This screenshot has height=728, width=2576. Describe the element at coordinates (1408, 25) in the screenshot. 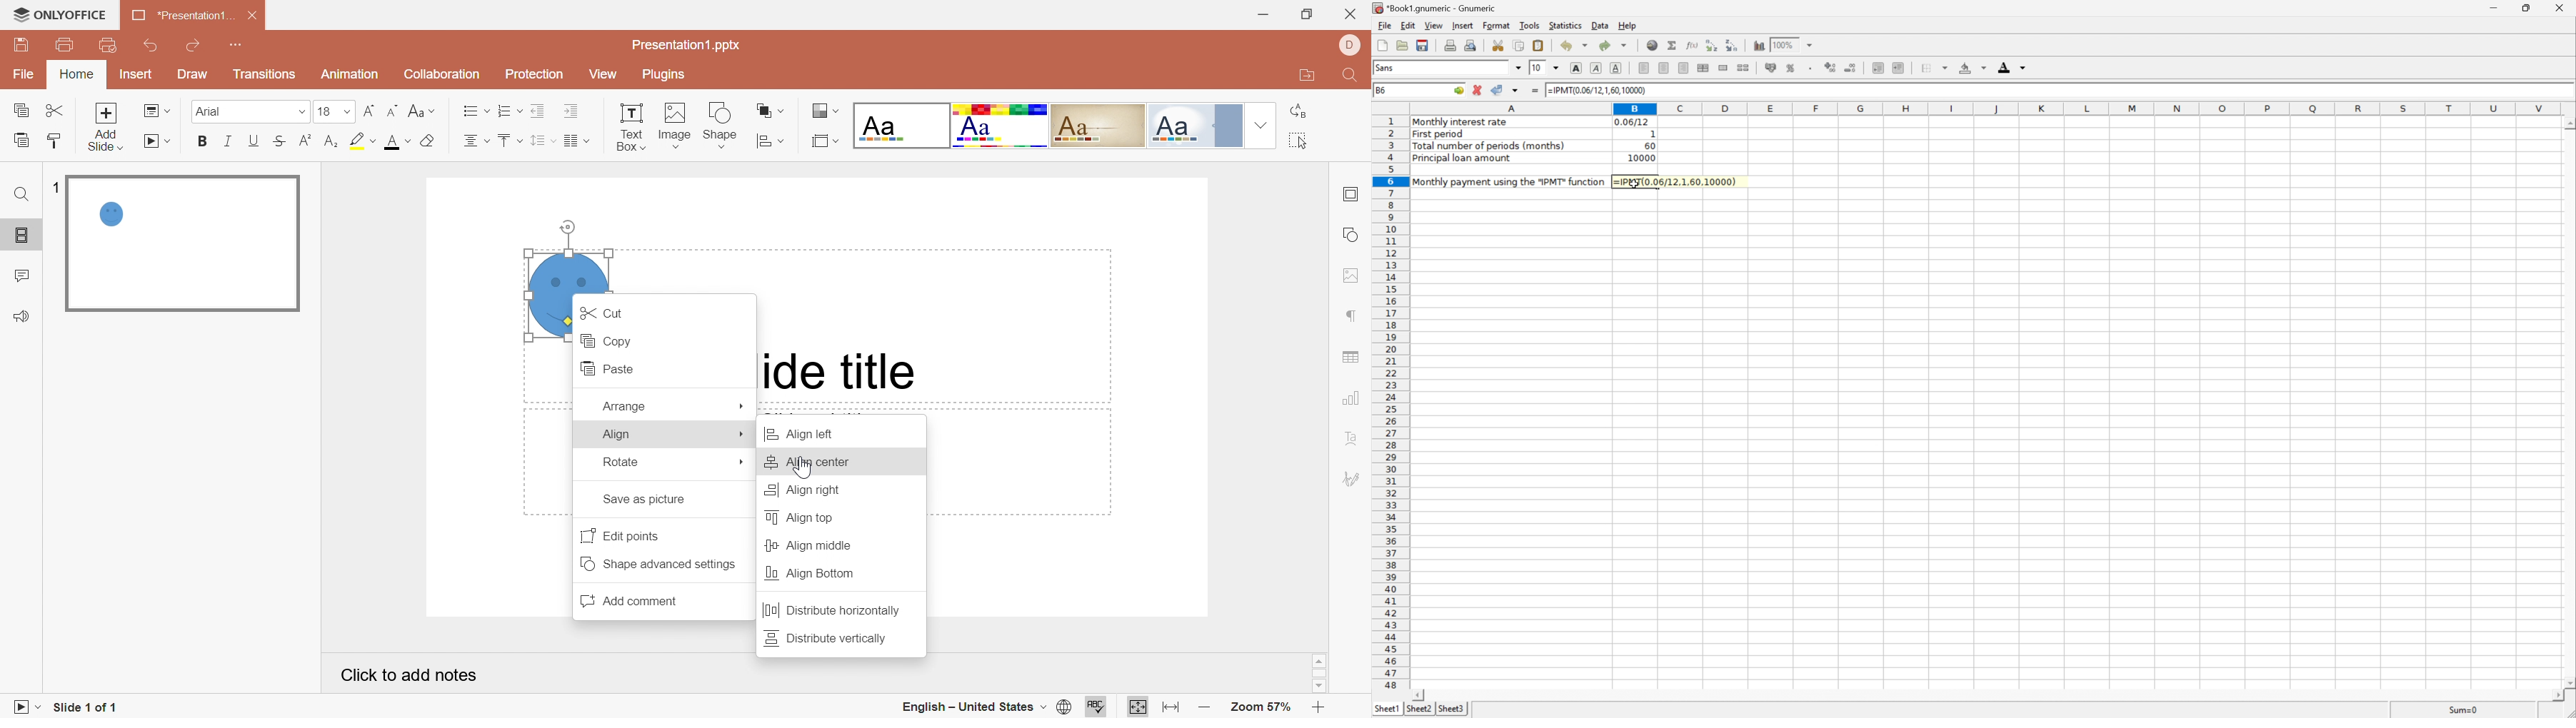

I see `Edit` at that location.